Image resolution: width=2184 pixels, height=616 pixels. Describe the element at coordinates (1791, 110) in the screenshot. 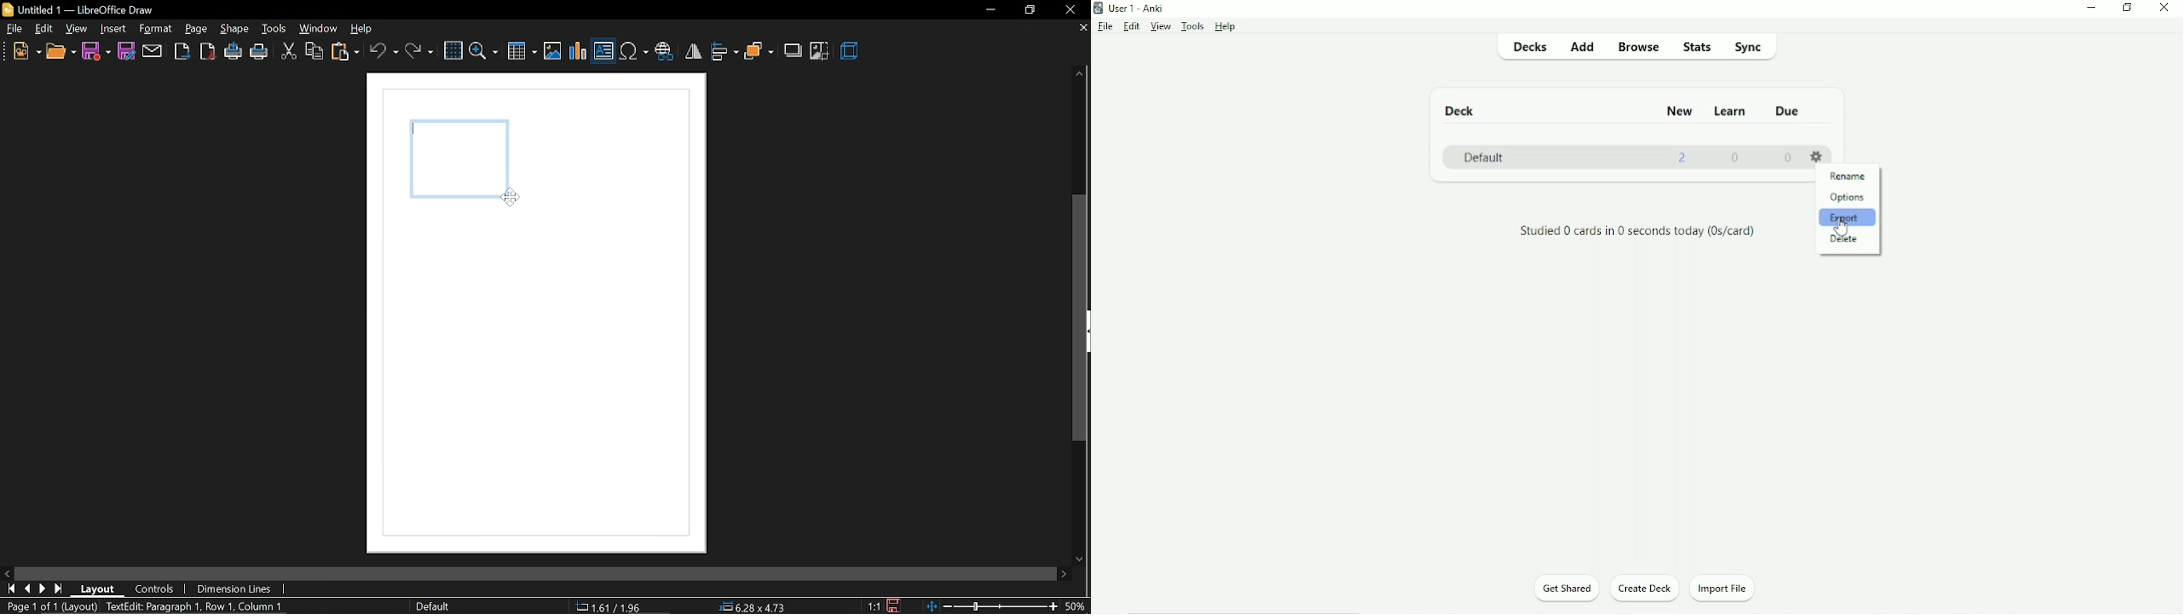

I see `Due` at that location.